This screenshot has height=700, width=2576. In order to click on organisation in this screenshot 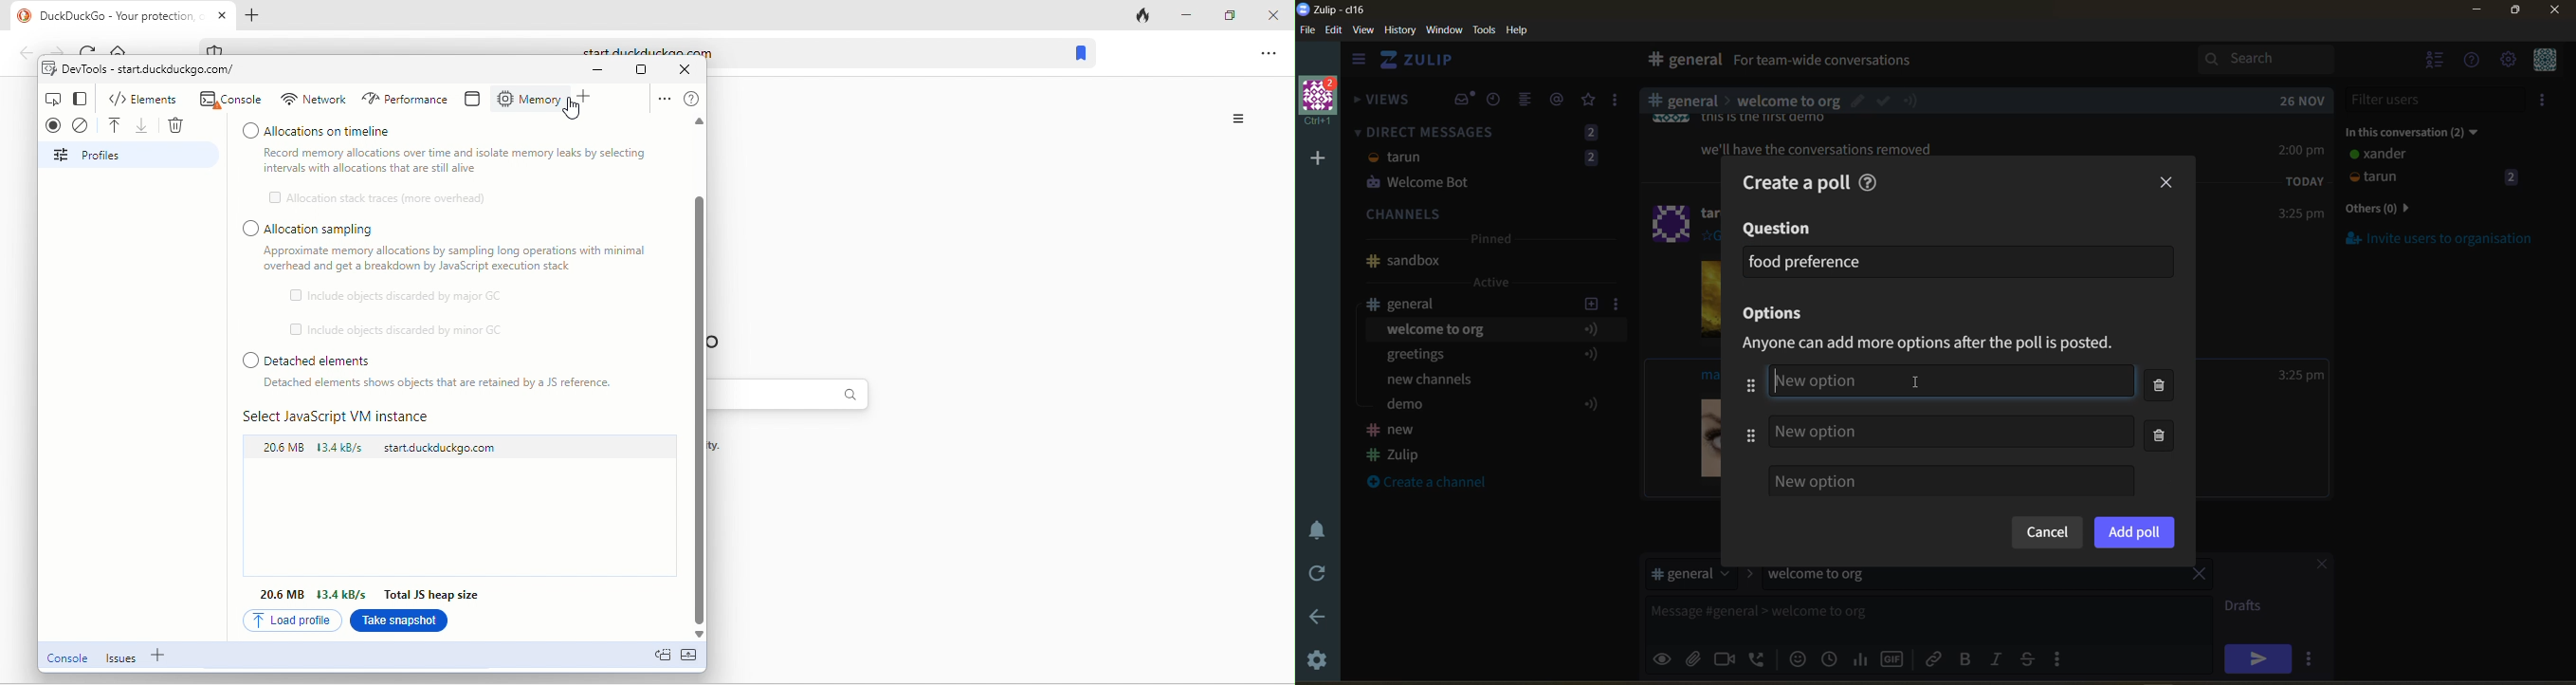, I will do `click(1322, 102)`.